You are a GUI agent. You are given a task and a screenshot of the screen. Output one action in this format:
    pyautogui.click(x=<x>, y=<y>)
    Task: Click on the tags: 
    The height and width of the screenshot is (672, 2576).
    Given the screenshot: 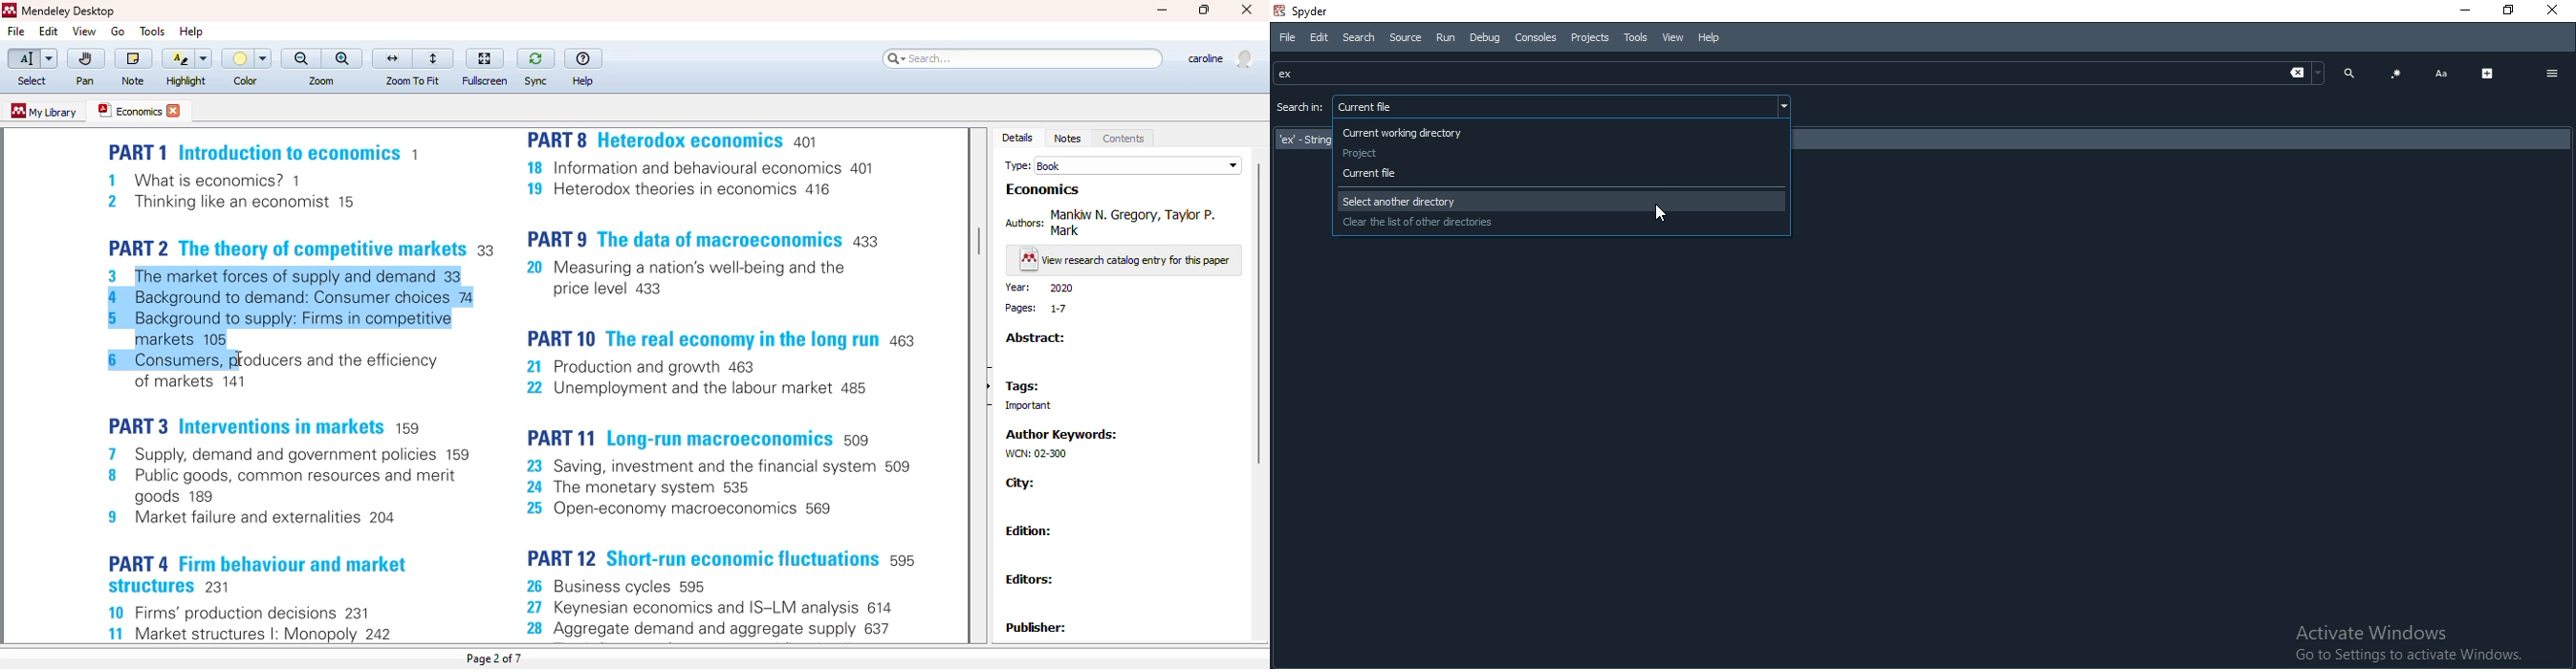 What is the action you would take?
    pyautogui.click(x=1022, y=387)
    